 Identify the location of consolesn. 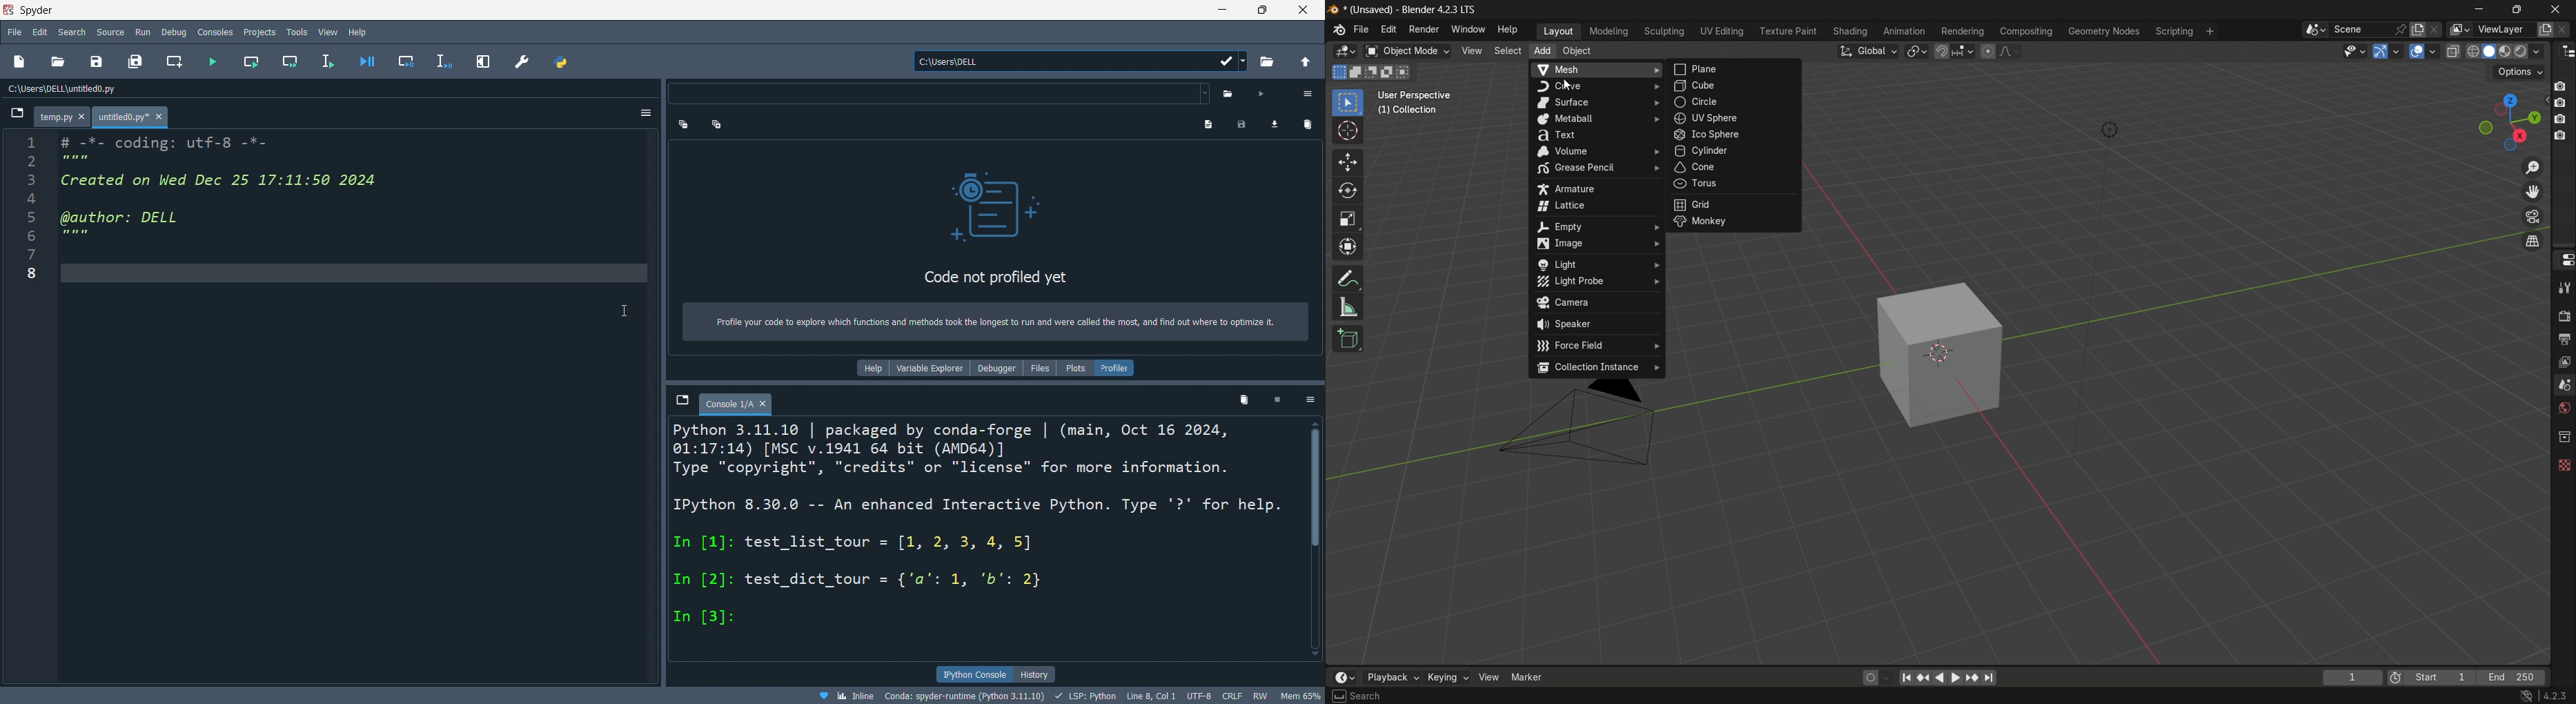
(213, 32).